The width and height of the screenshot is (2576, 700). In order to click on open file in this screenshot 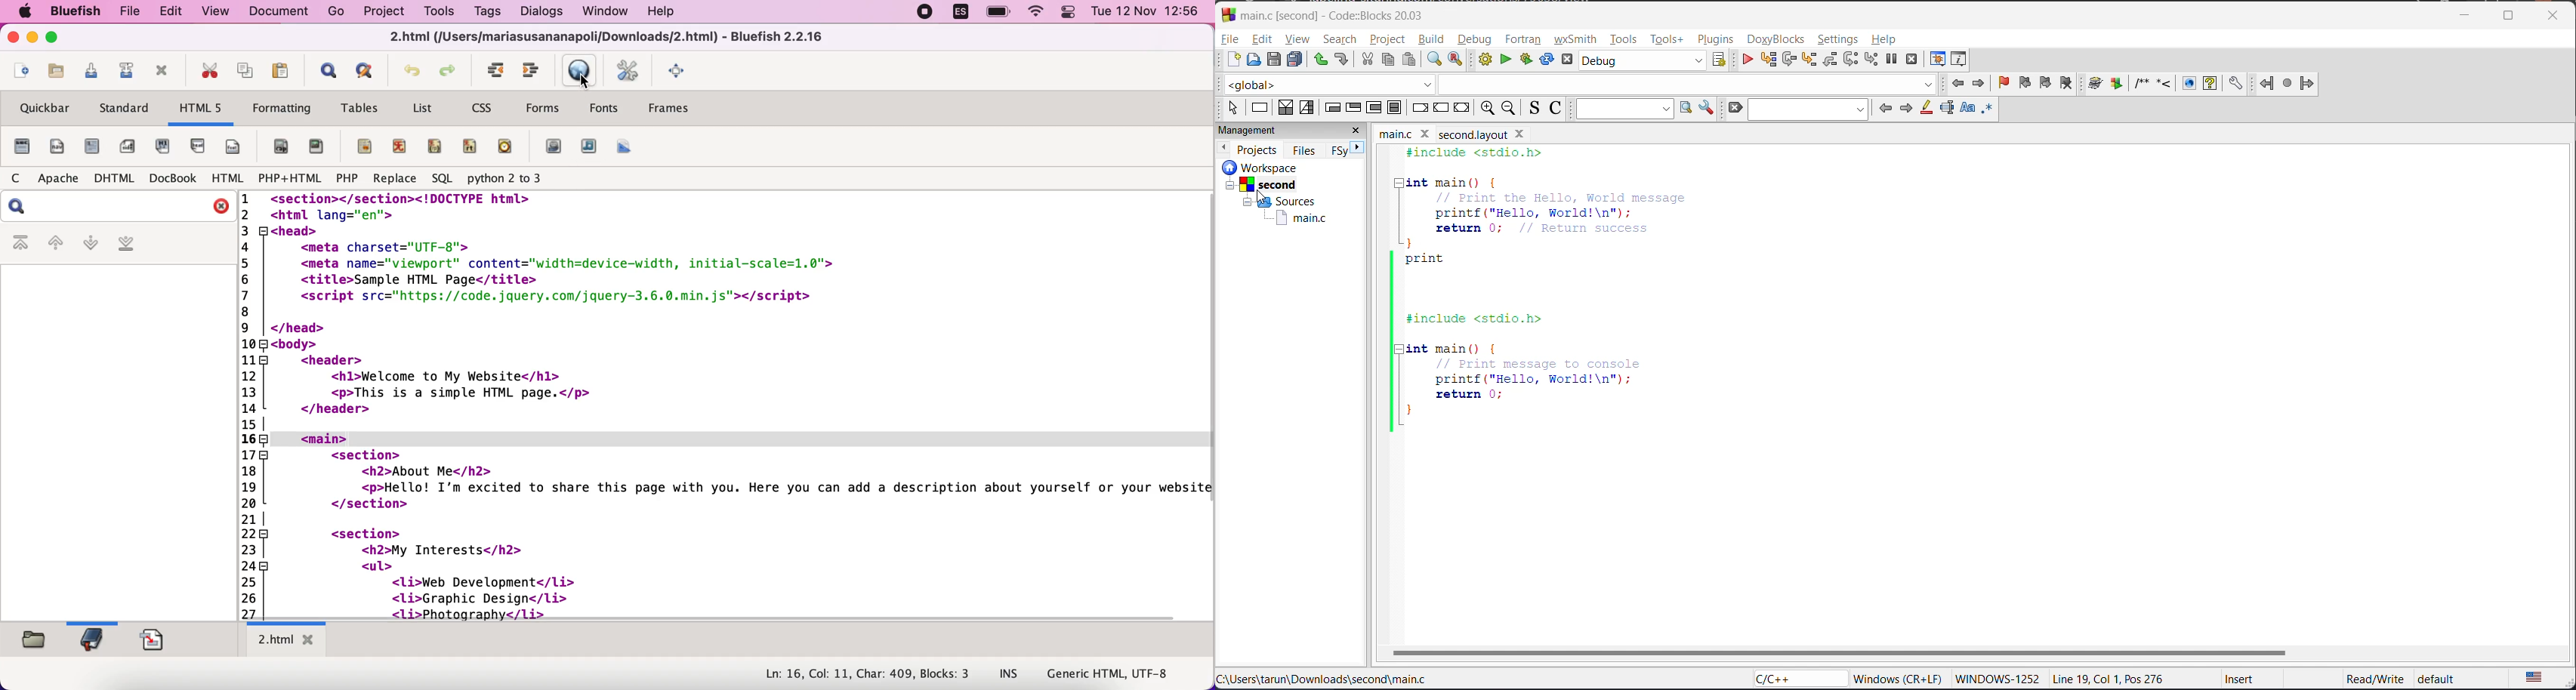, I will do `click(55, 73)`.